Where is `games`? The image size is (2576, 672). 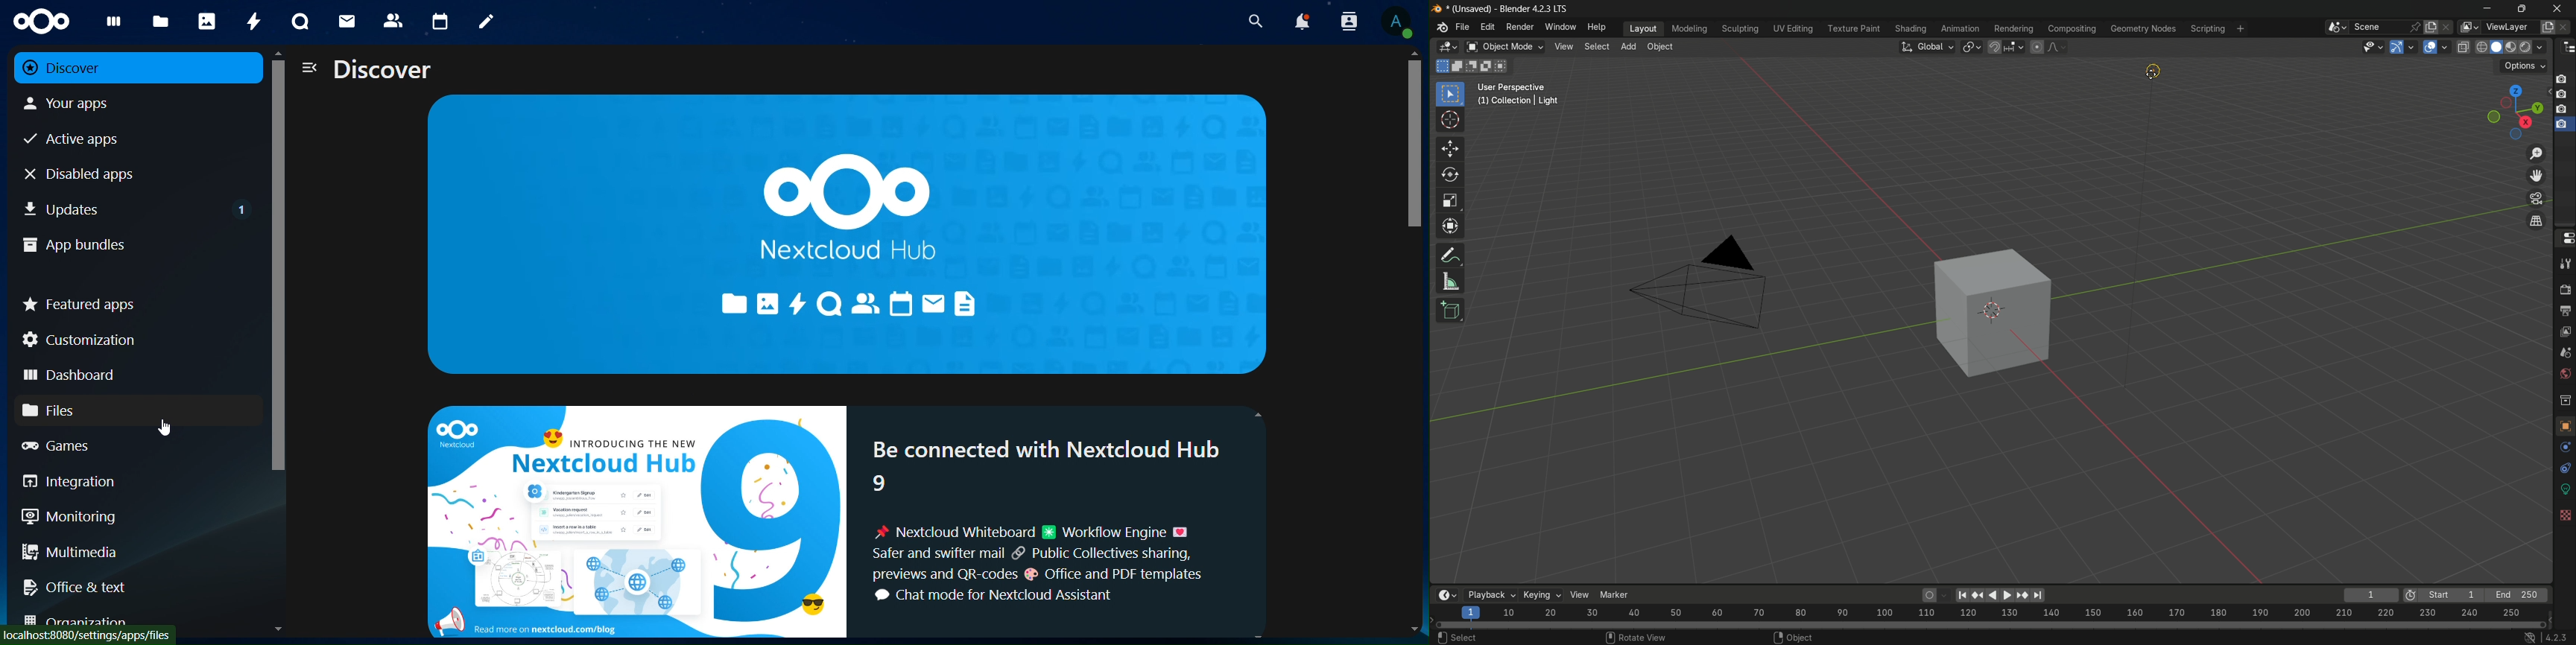
games is located at coordinates (70, 445).